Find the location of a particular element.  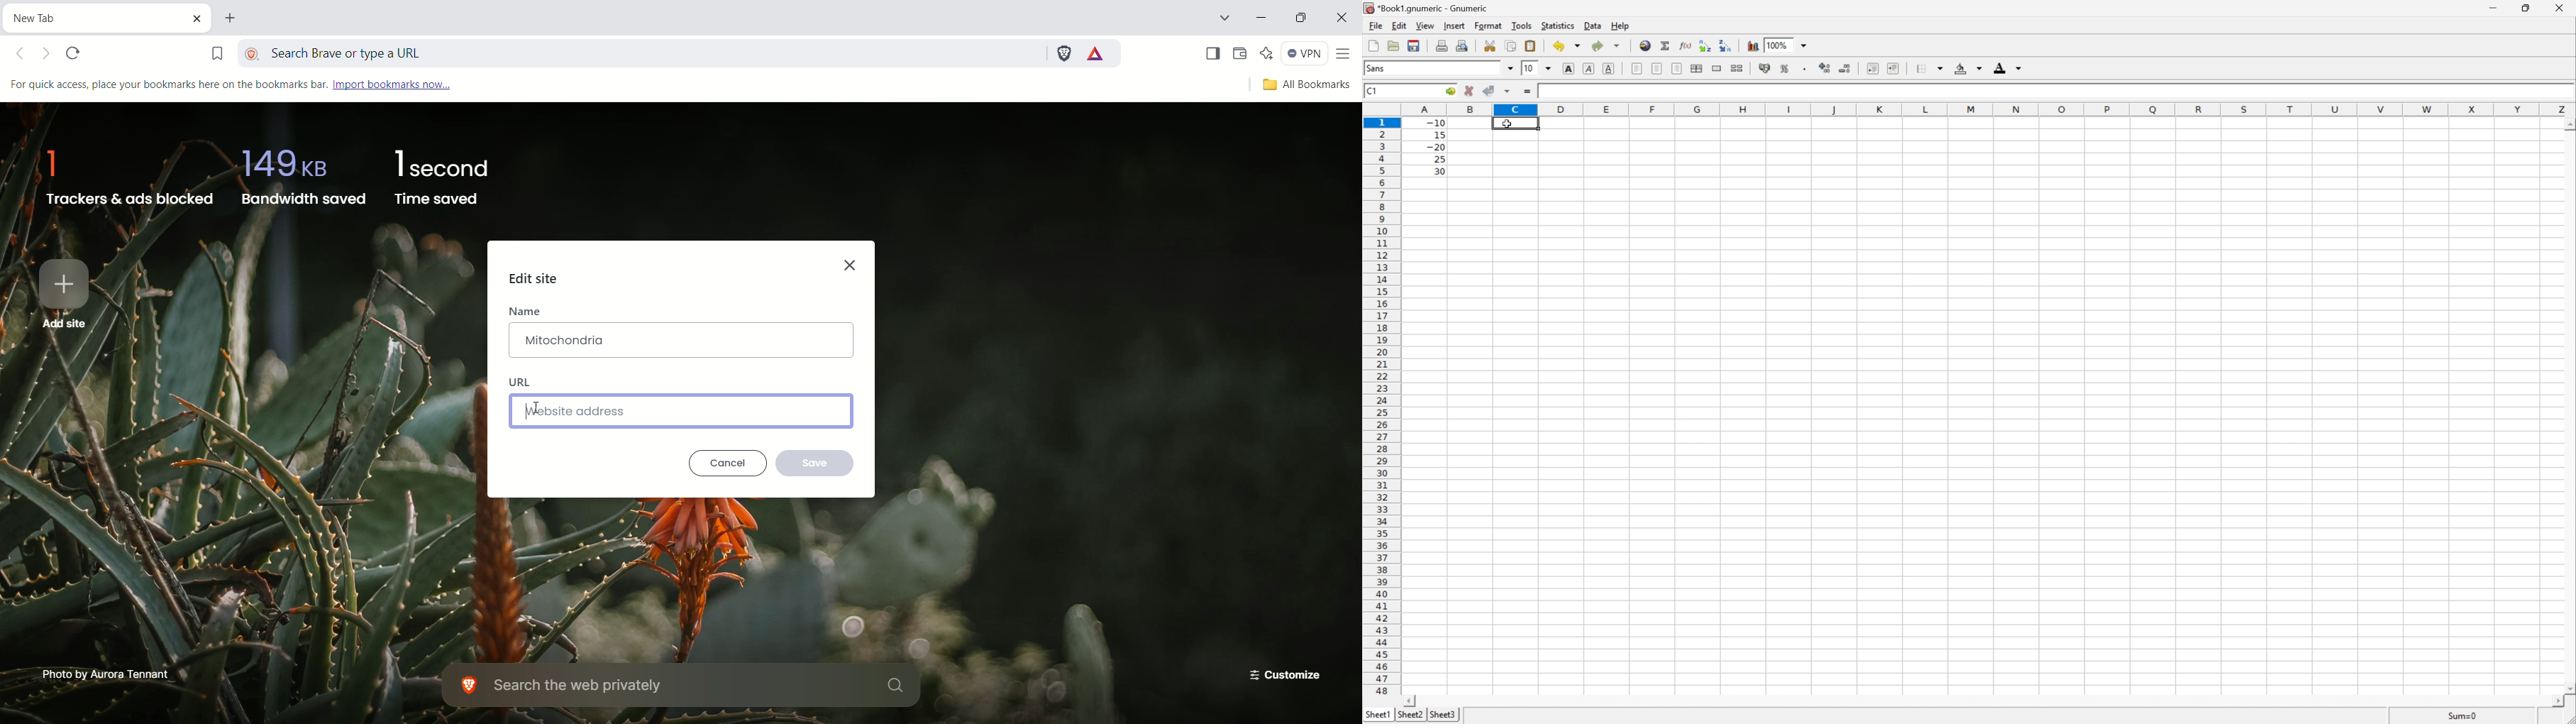

save is located at coordinates (815, 462).